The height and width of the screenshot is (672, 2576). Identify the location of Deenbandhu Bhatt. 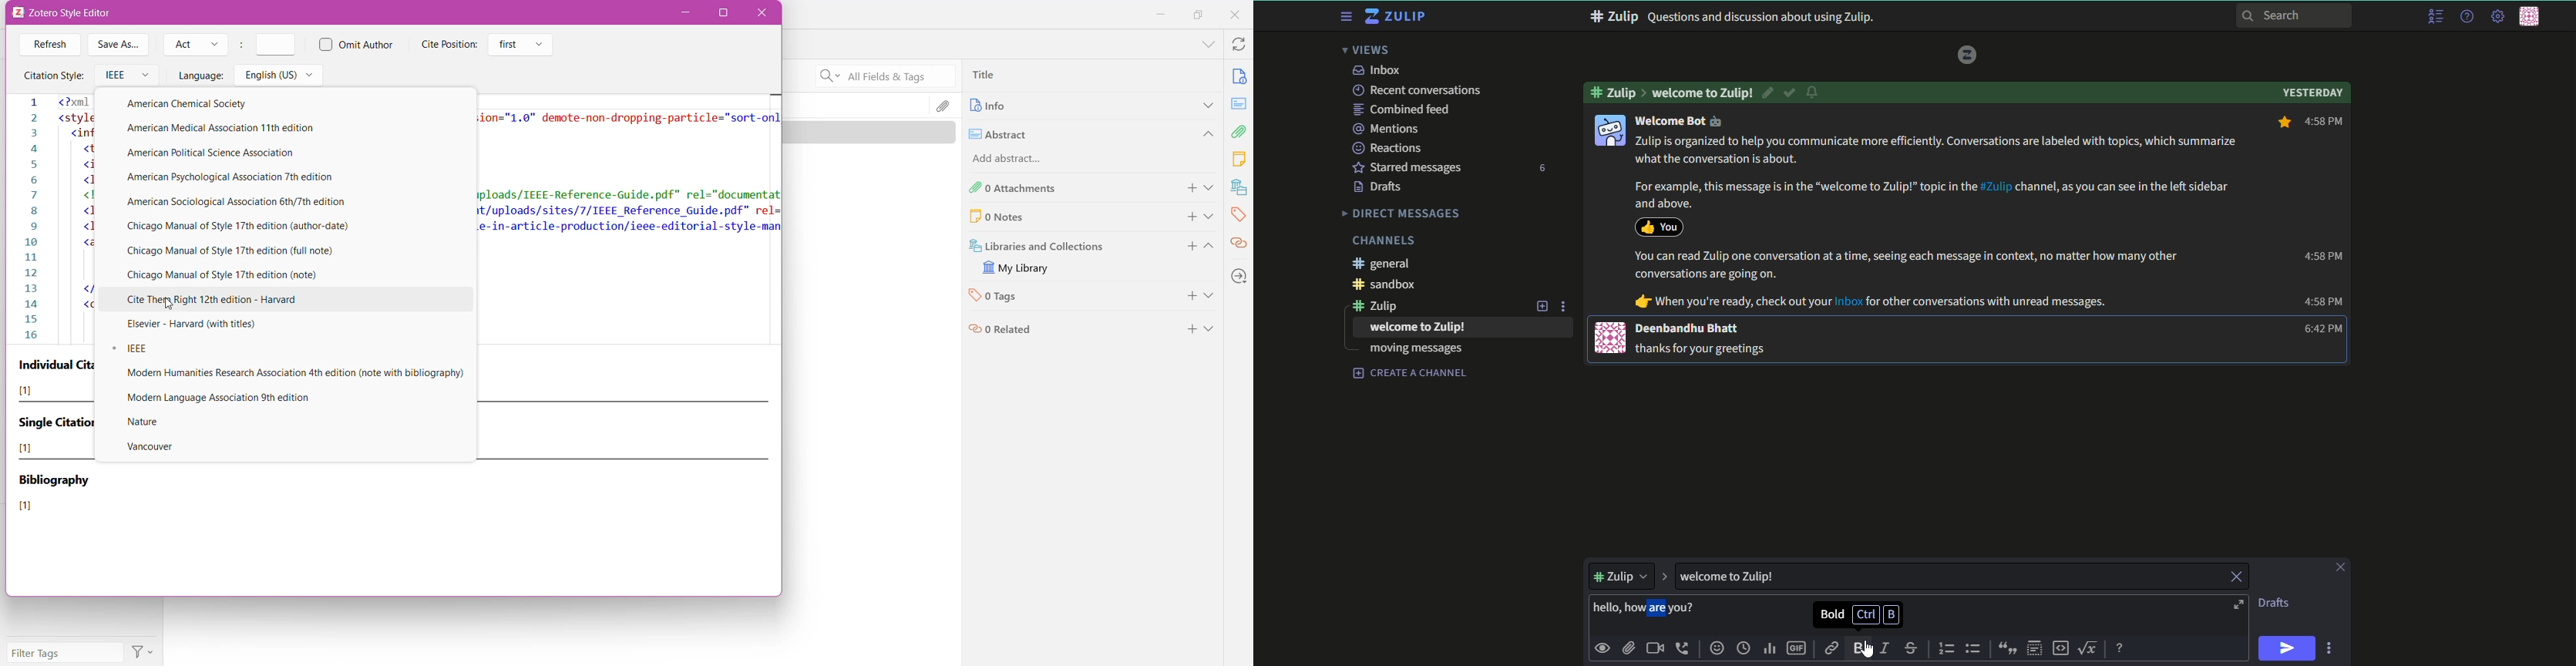
(1689, 328).